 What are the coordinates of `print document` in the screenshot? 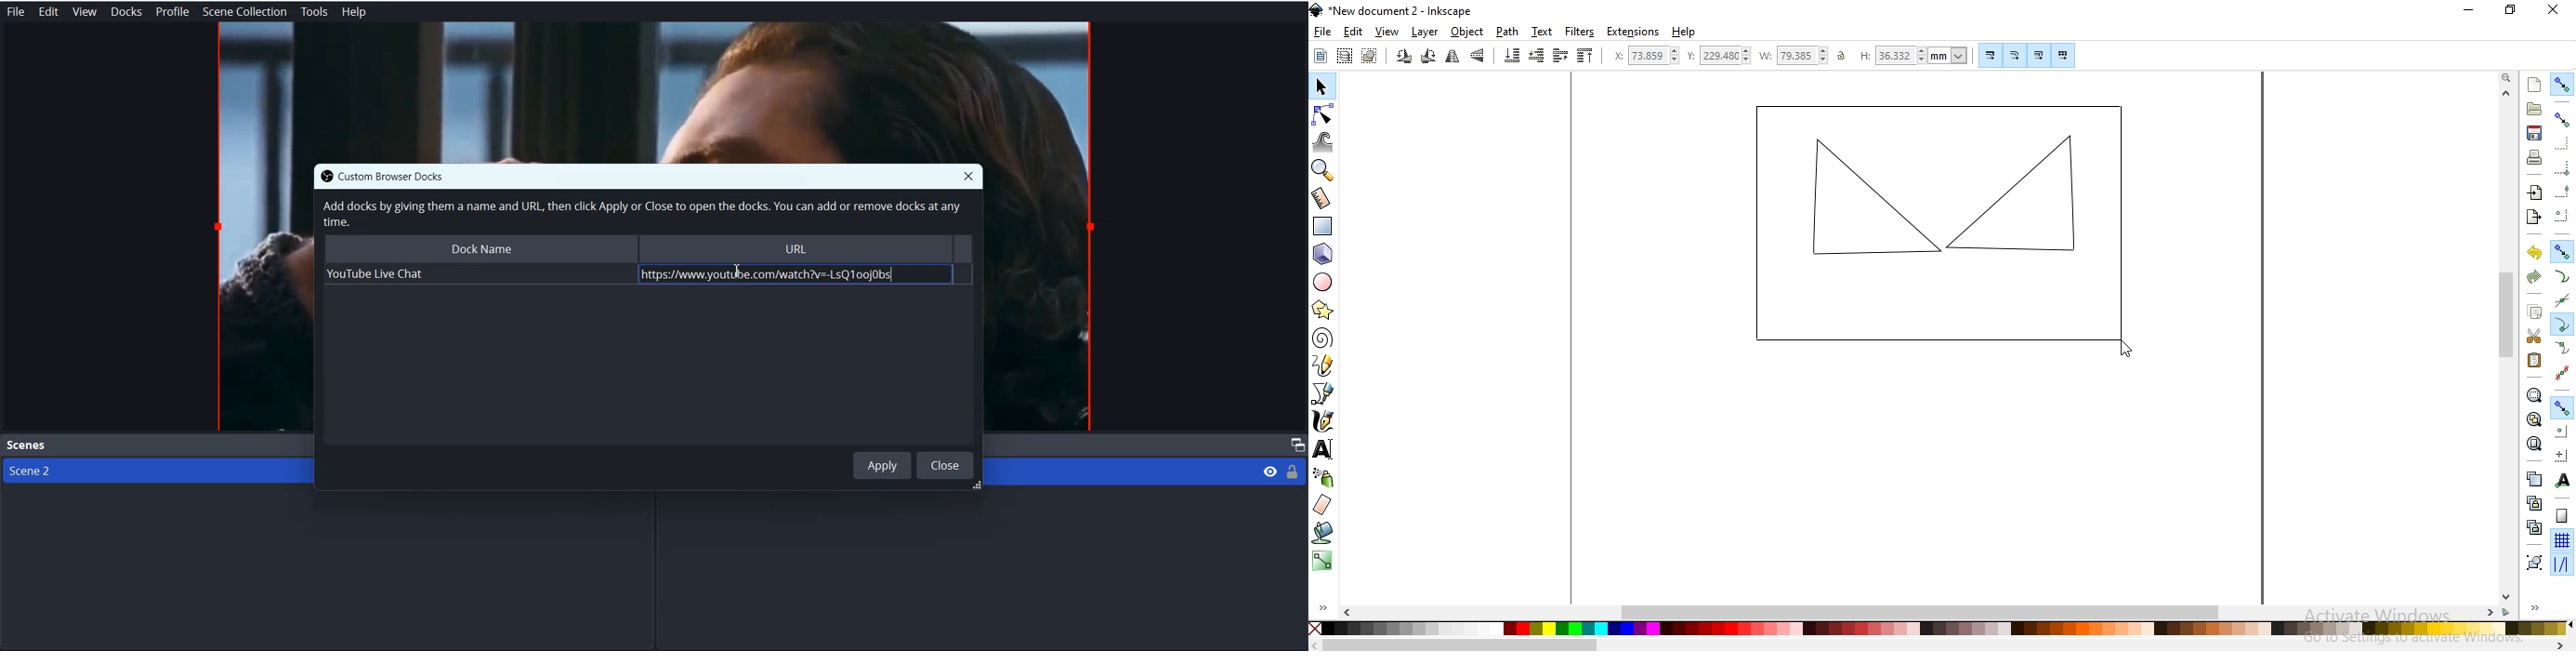 It's located at (2535, 156).